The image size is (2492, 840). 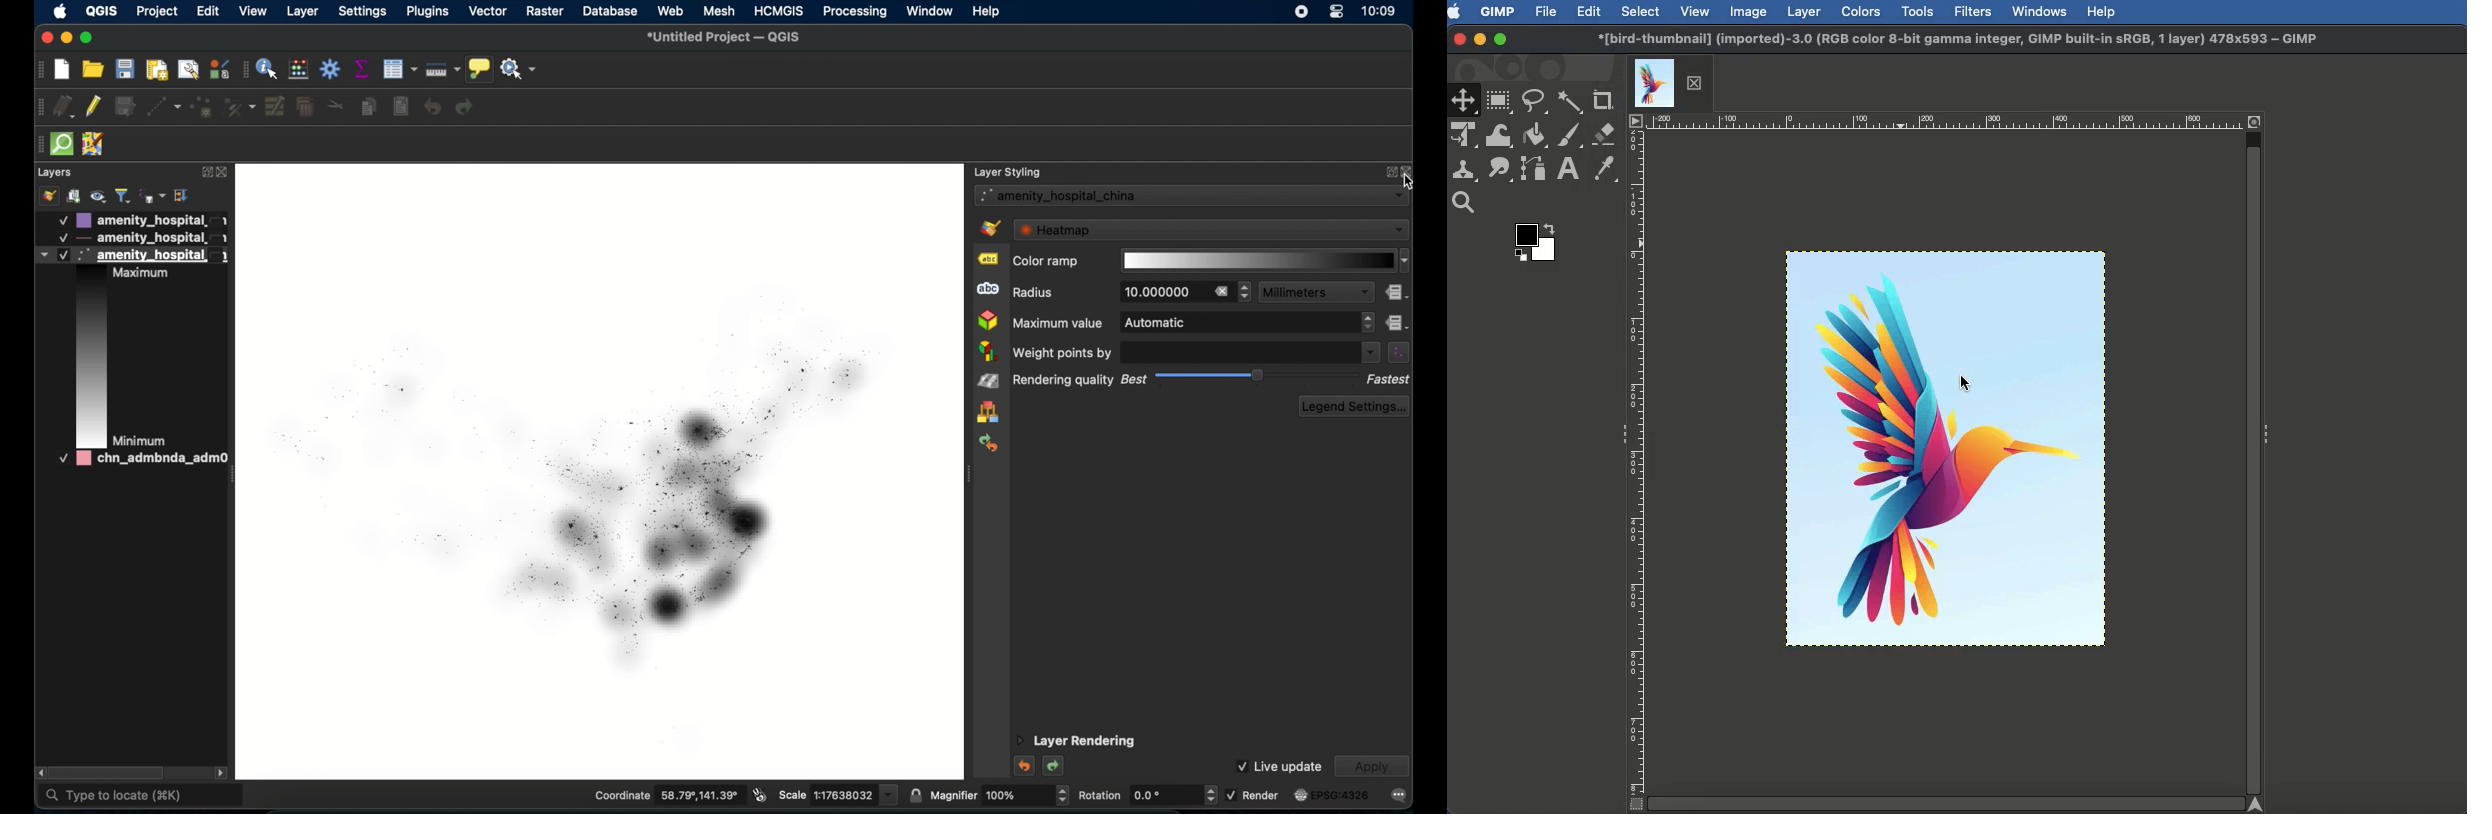 What do you see at coordinates (1253, 794) in the screenshot?
I see `render` at bounding box center [1253, 794].